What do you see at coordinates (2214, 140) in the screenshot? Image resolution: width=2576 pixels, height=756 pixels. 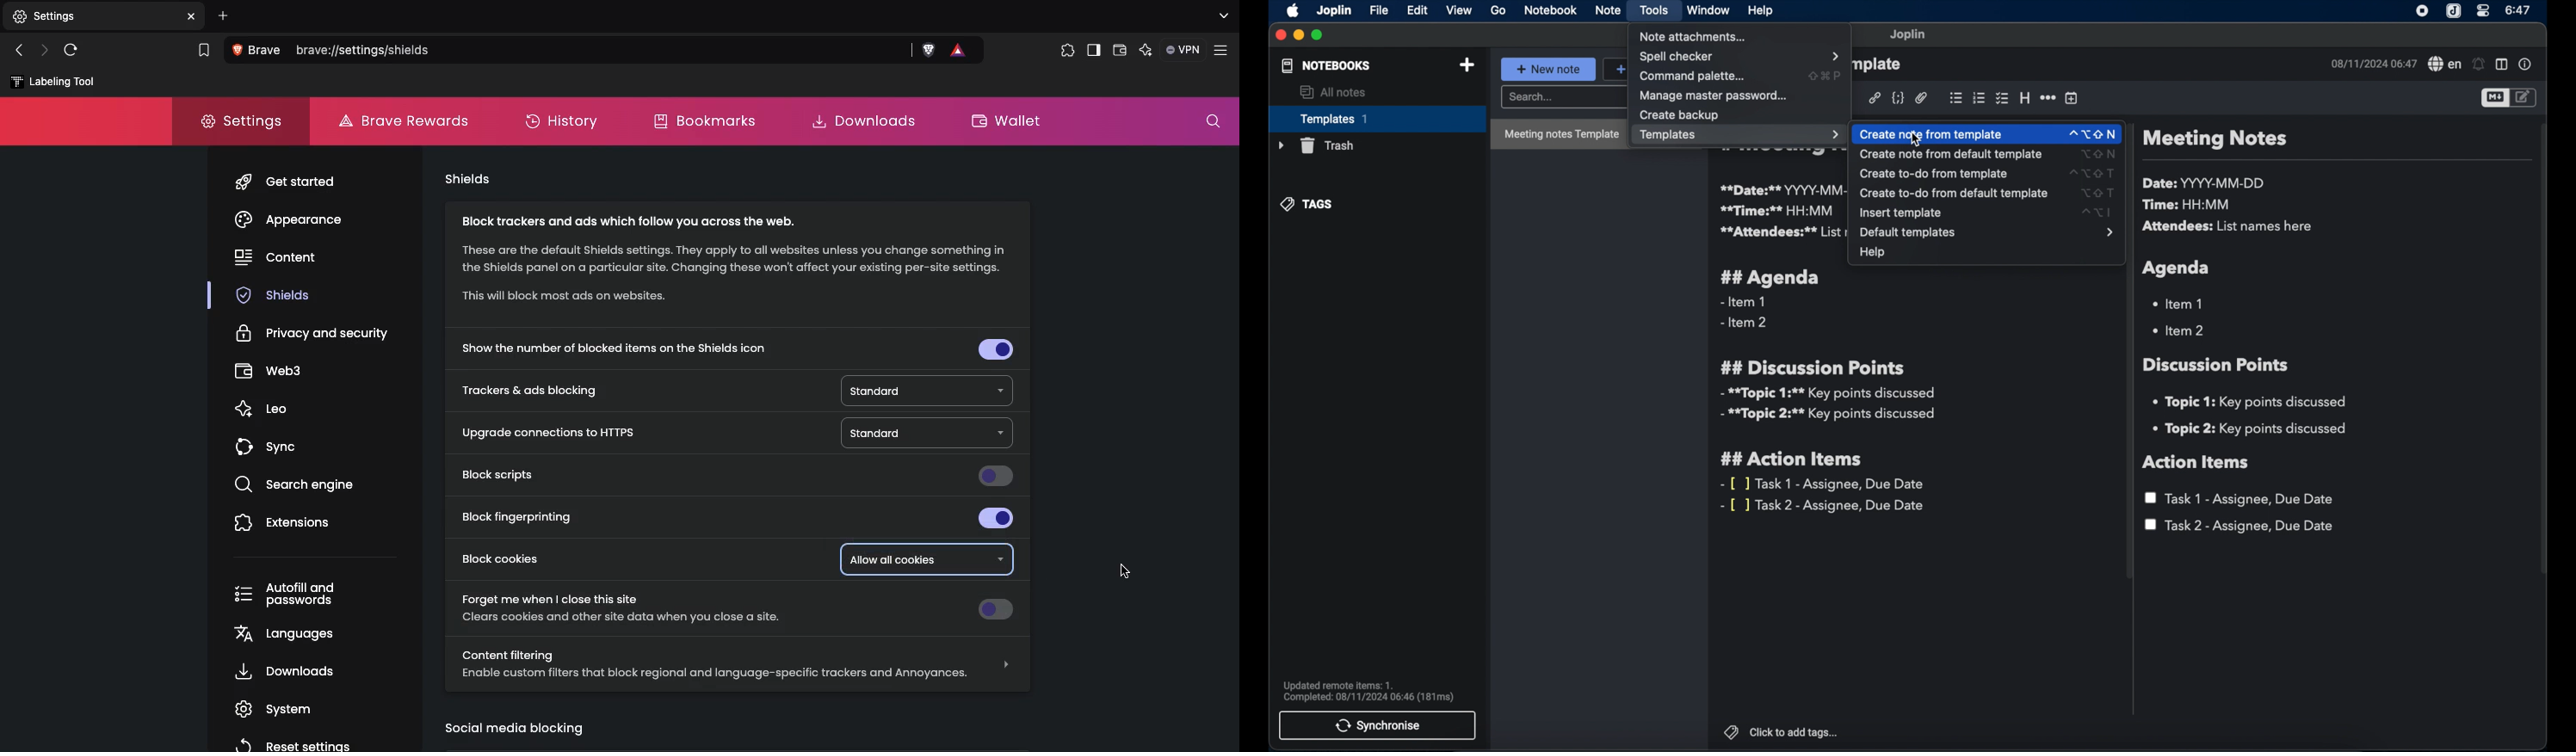 I see `meeting notes` at bounding box center [2214, 140].